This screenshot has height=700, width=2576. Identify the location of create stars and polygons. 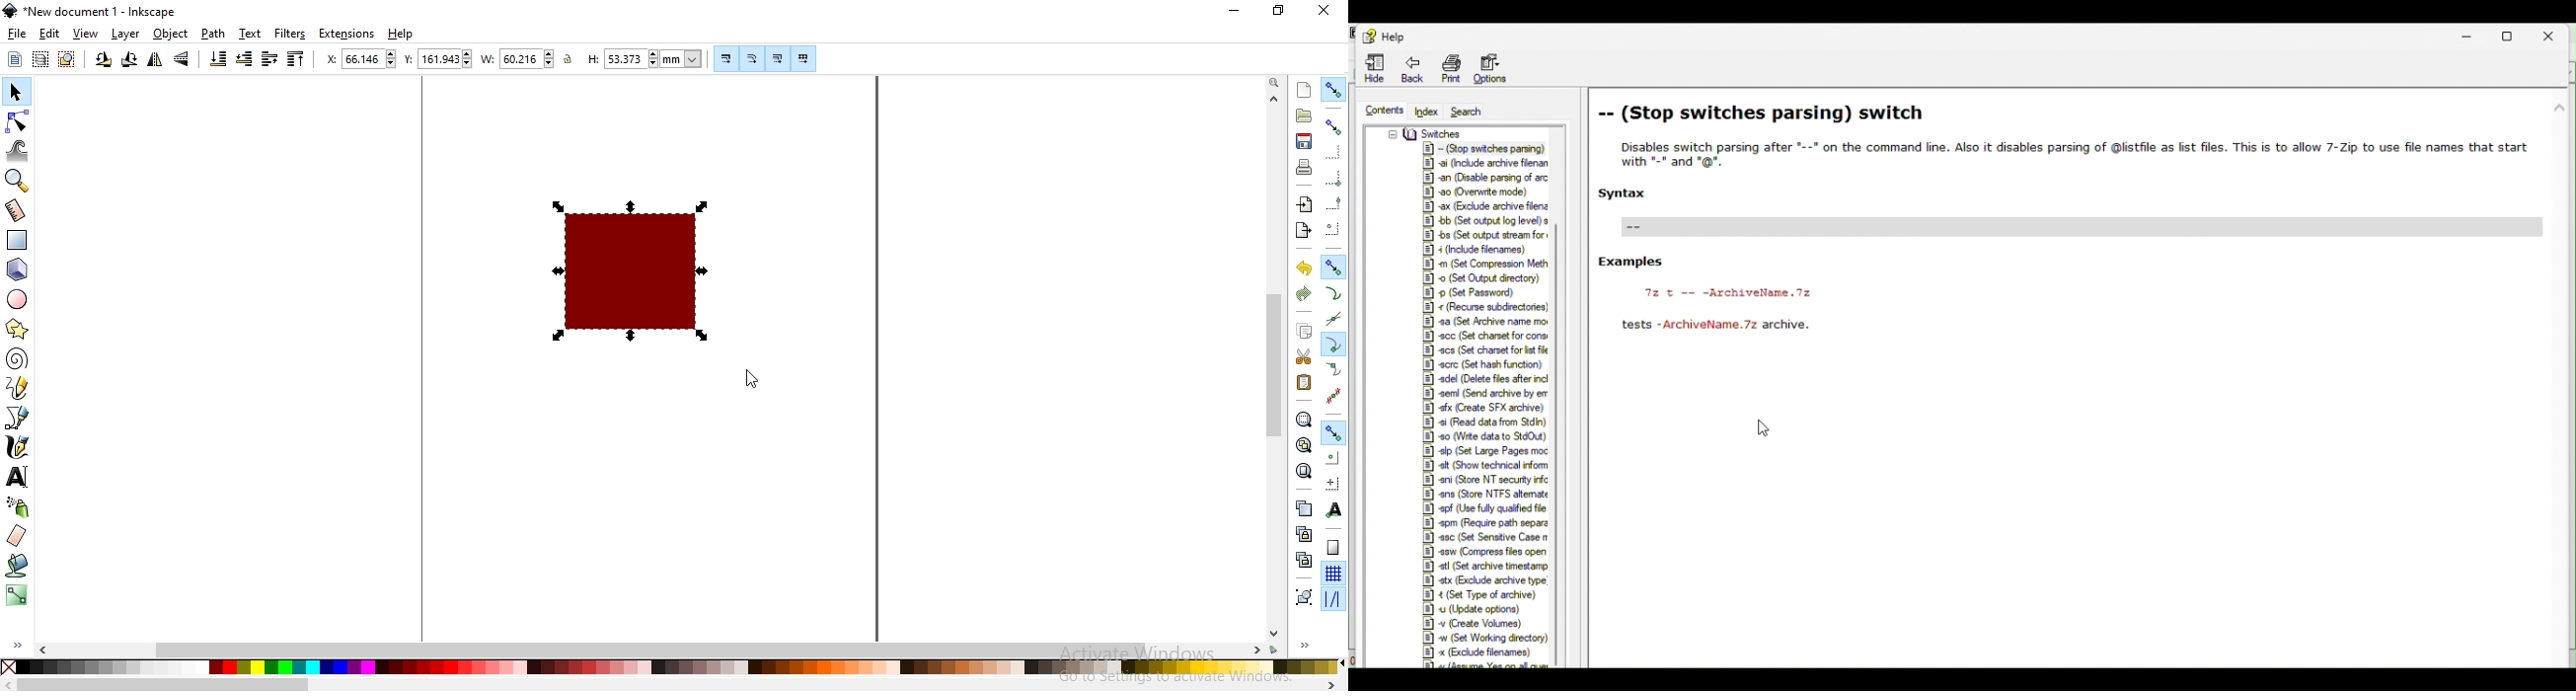
(16, 331).